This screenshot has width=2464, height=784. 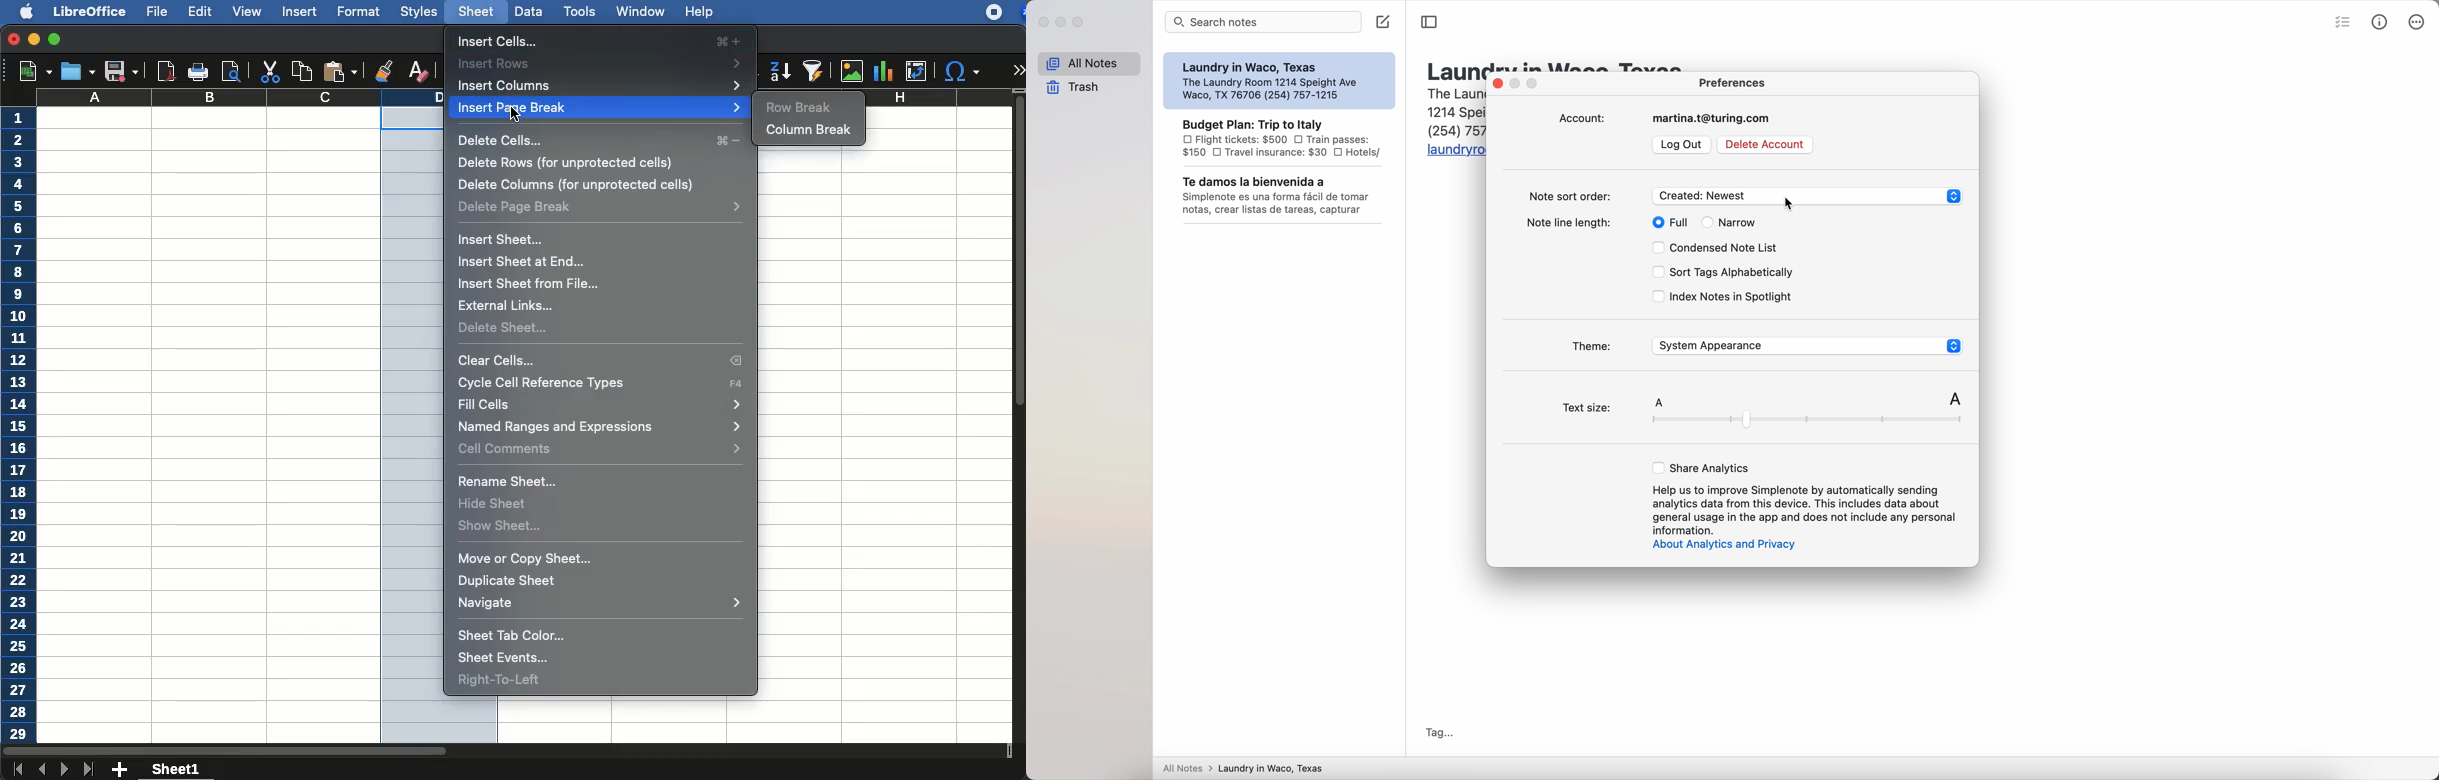 I want to click on Laundry in Waco, Texas note, so click(x=1277, y=81).